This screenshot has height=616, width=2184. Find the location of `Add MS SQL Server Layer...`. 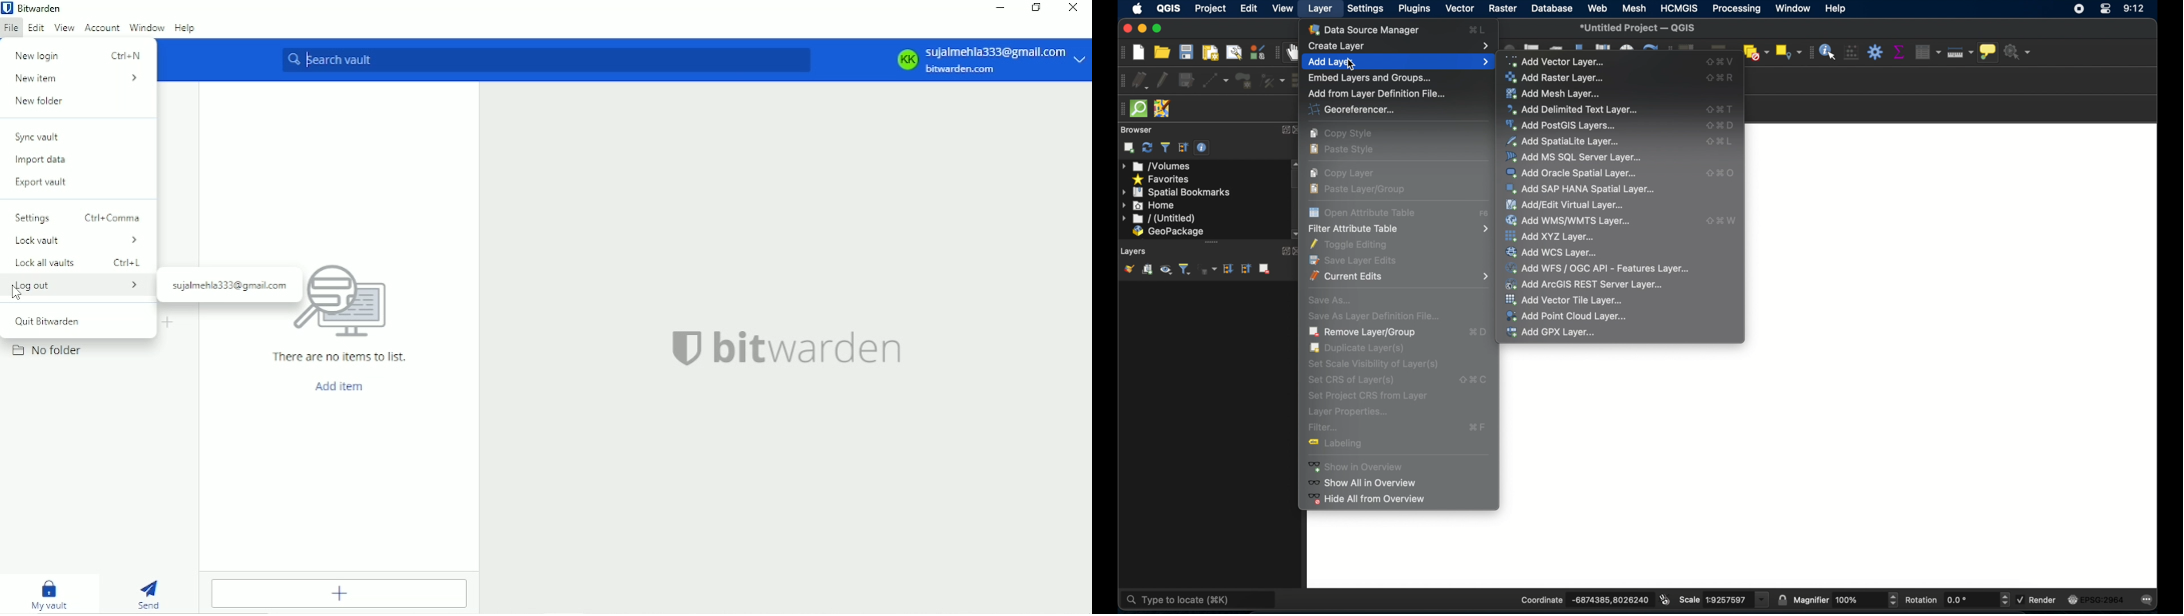

Add MS SQL Server Layer... is located at coordinates (1622, 156).